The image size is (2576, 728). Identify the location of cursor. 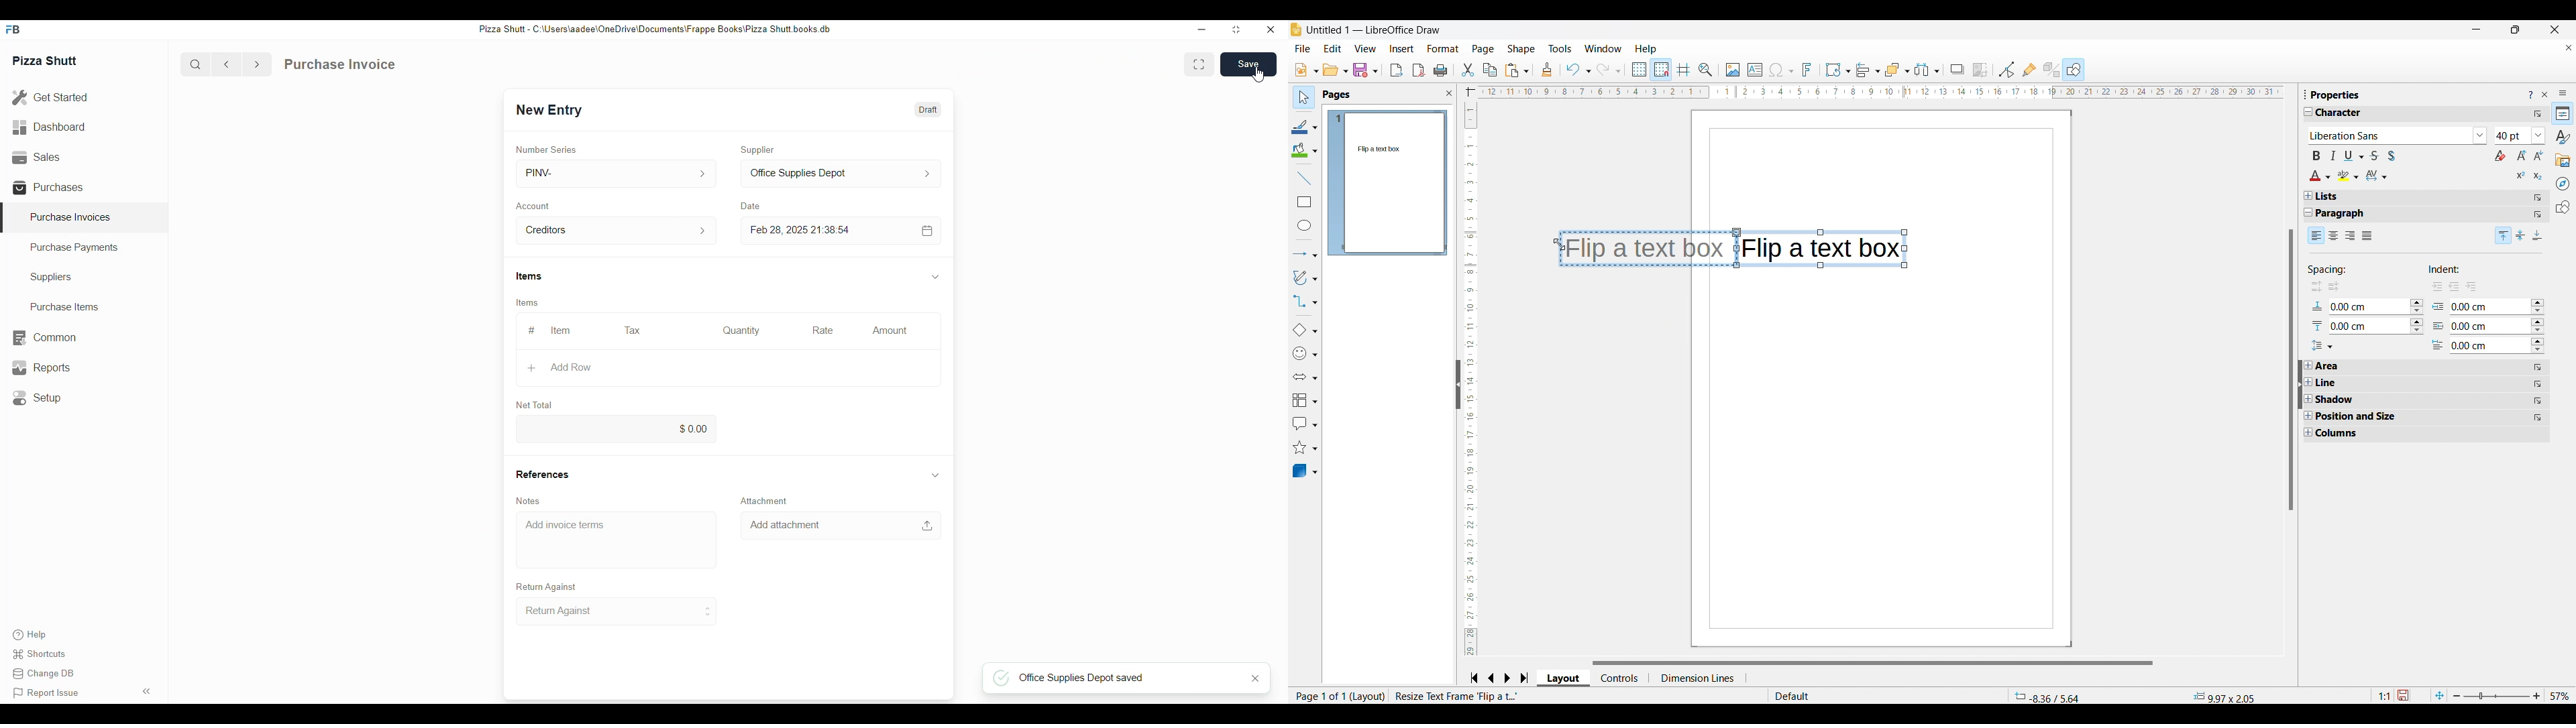
(1258, 74).